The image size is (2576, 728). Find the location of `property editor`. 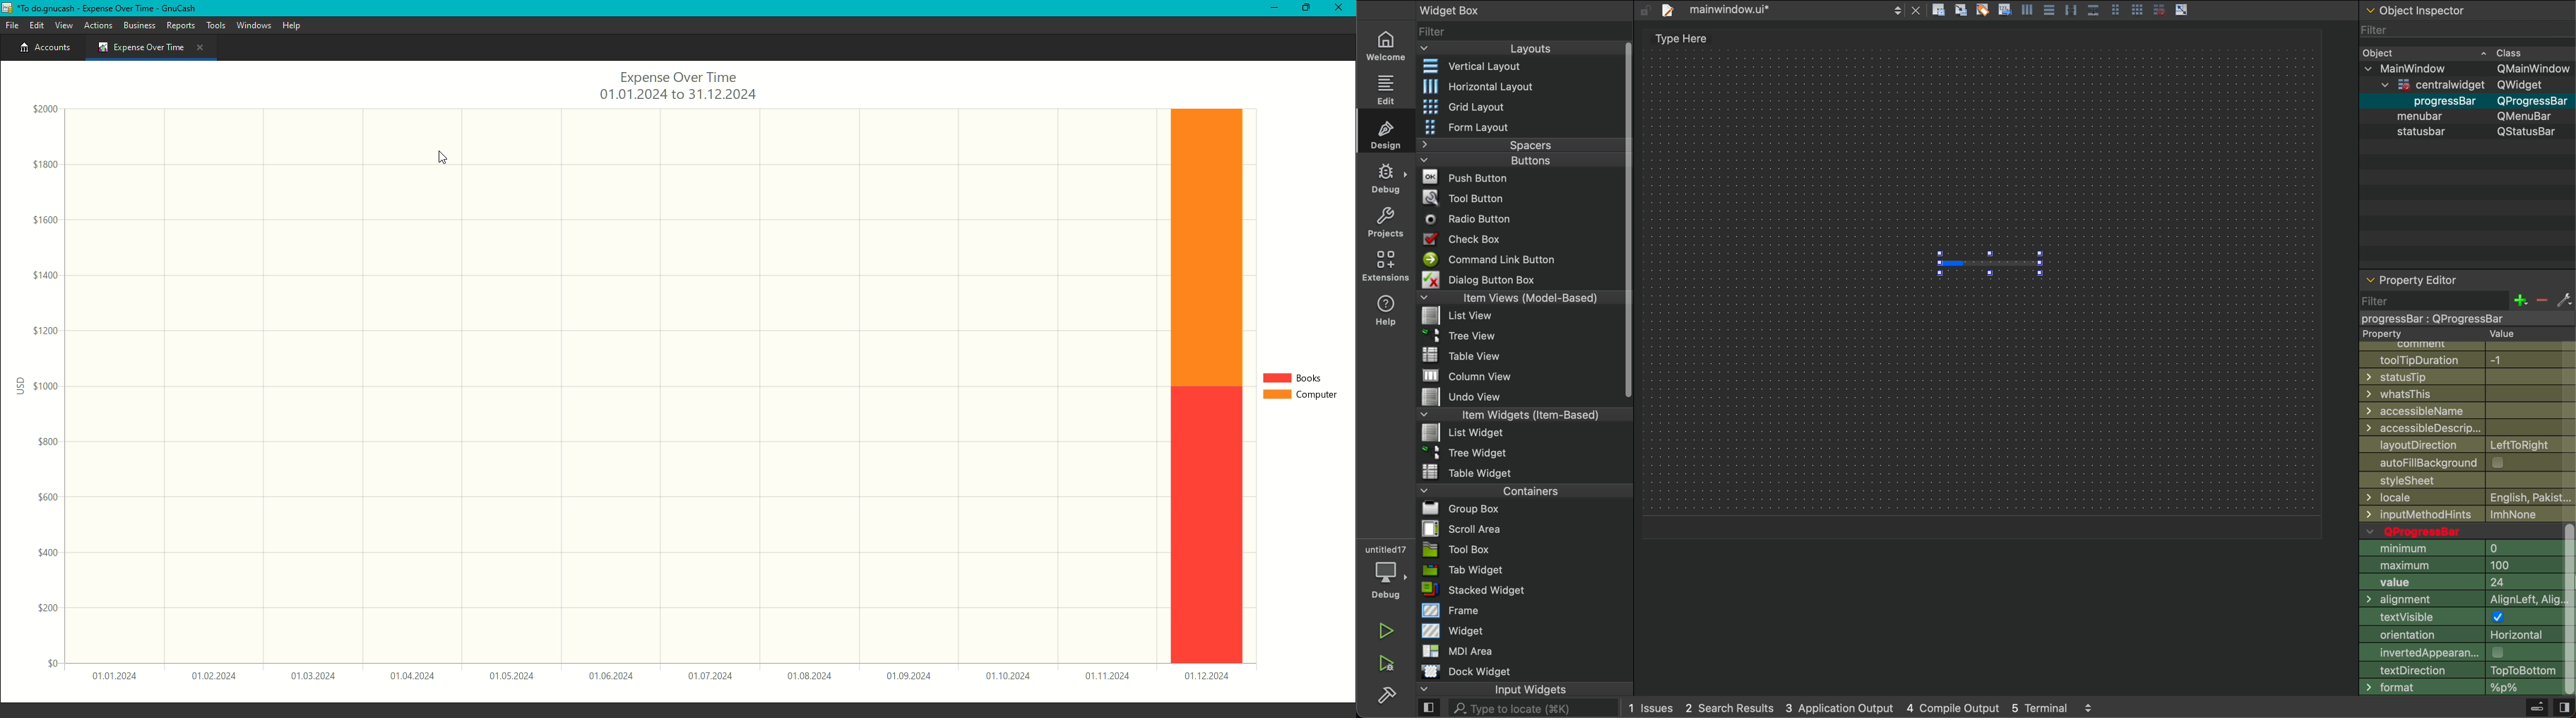

property editor is located at coordinates (2415, 276).